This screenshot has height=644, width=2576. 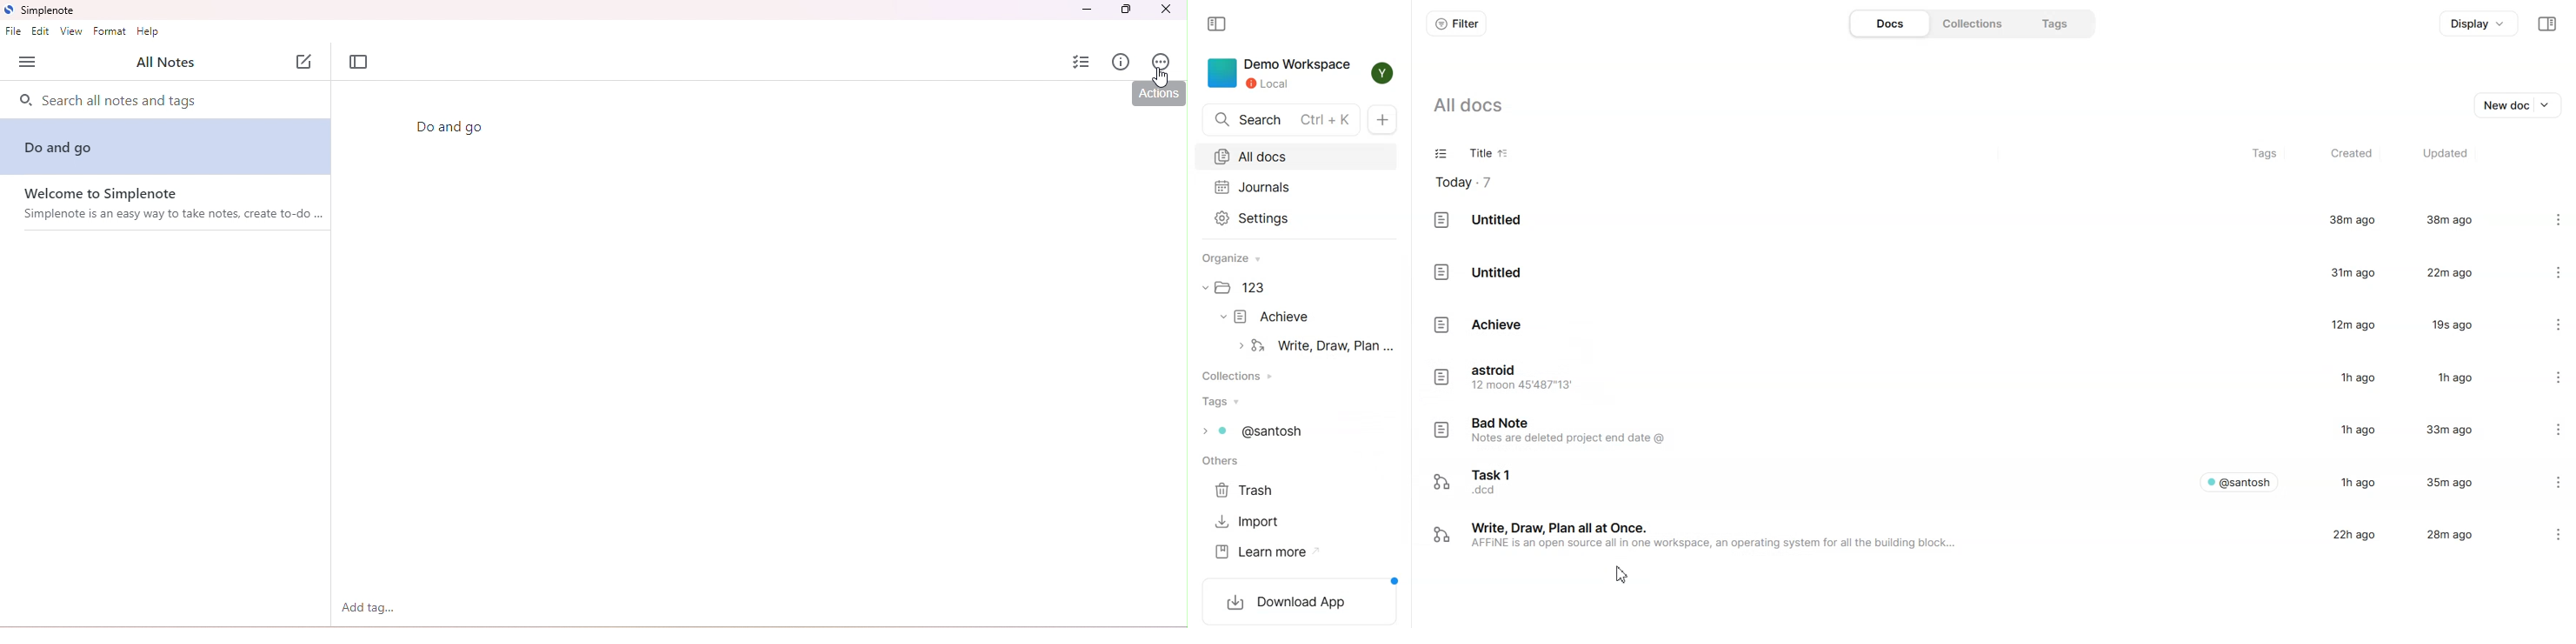 I want to click on Do and go, so click(x=453, y=128).